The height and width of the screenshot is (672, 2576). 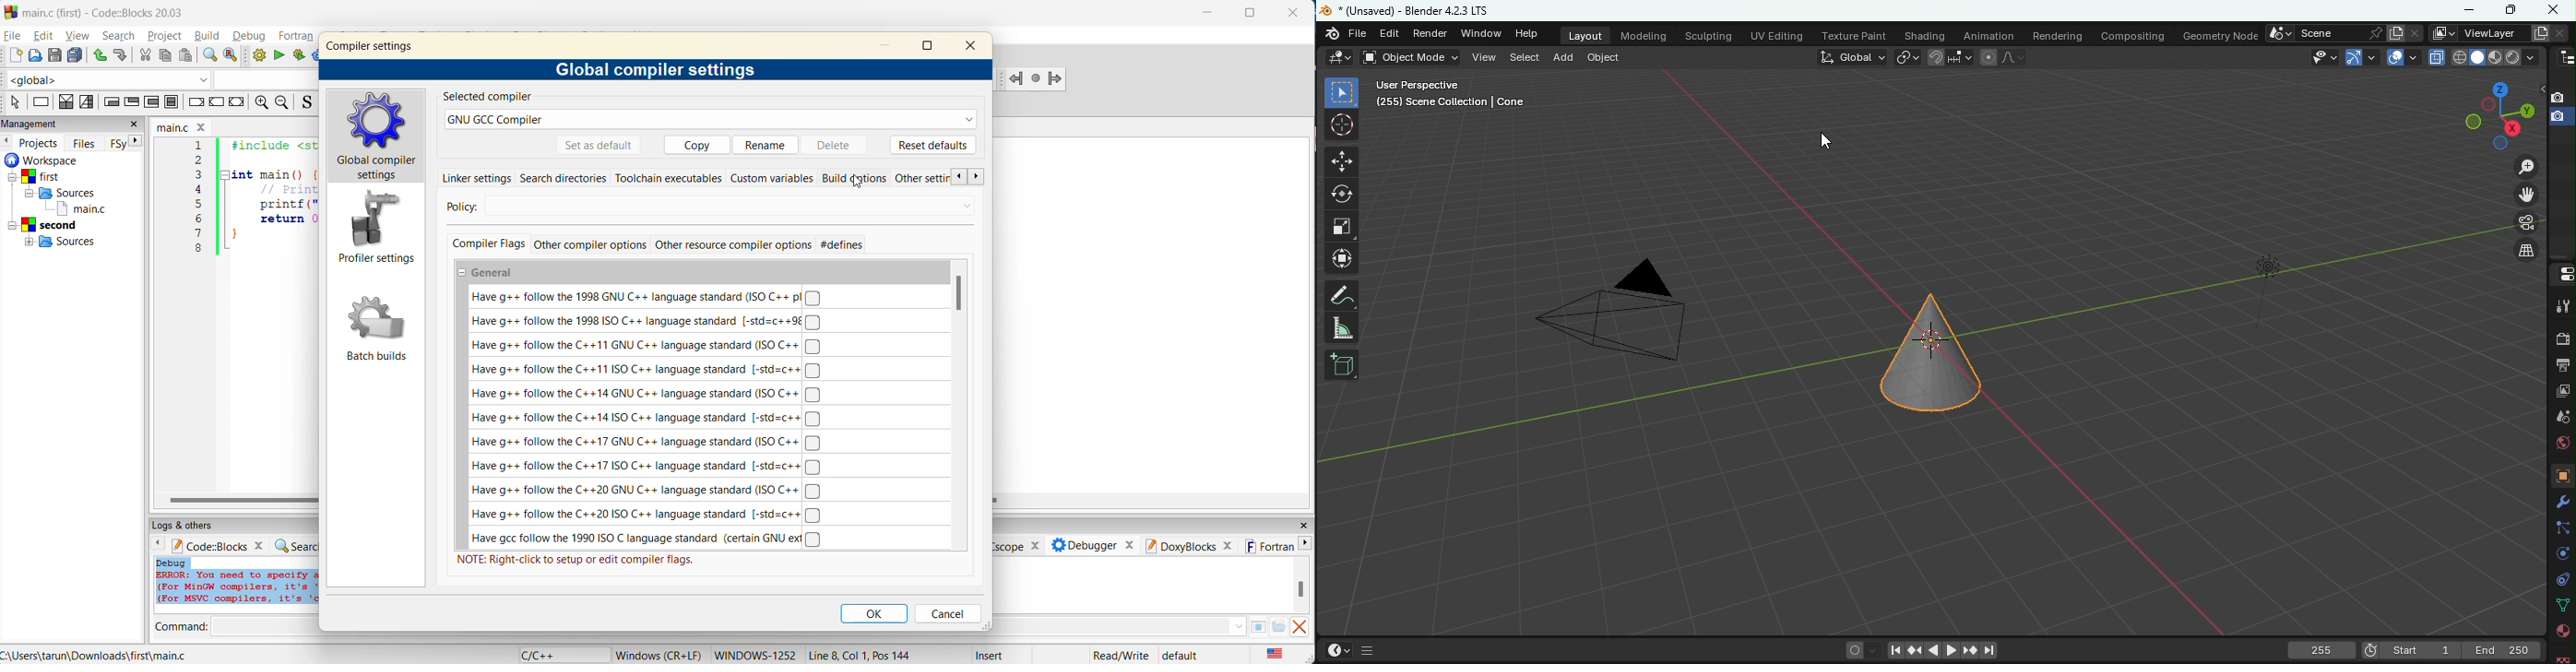 I want to click on counting loop, so click(x=154, y=103).